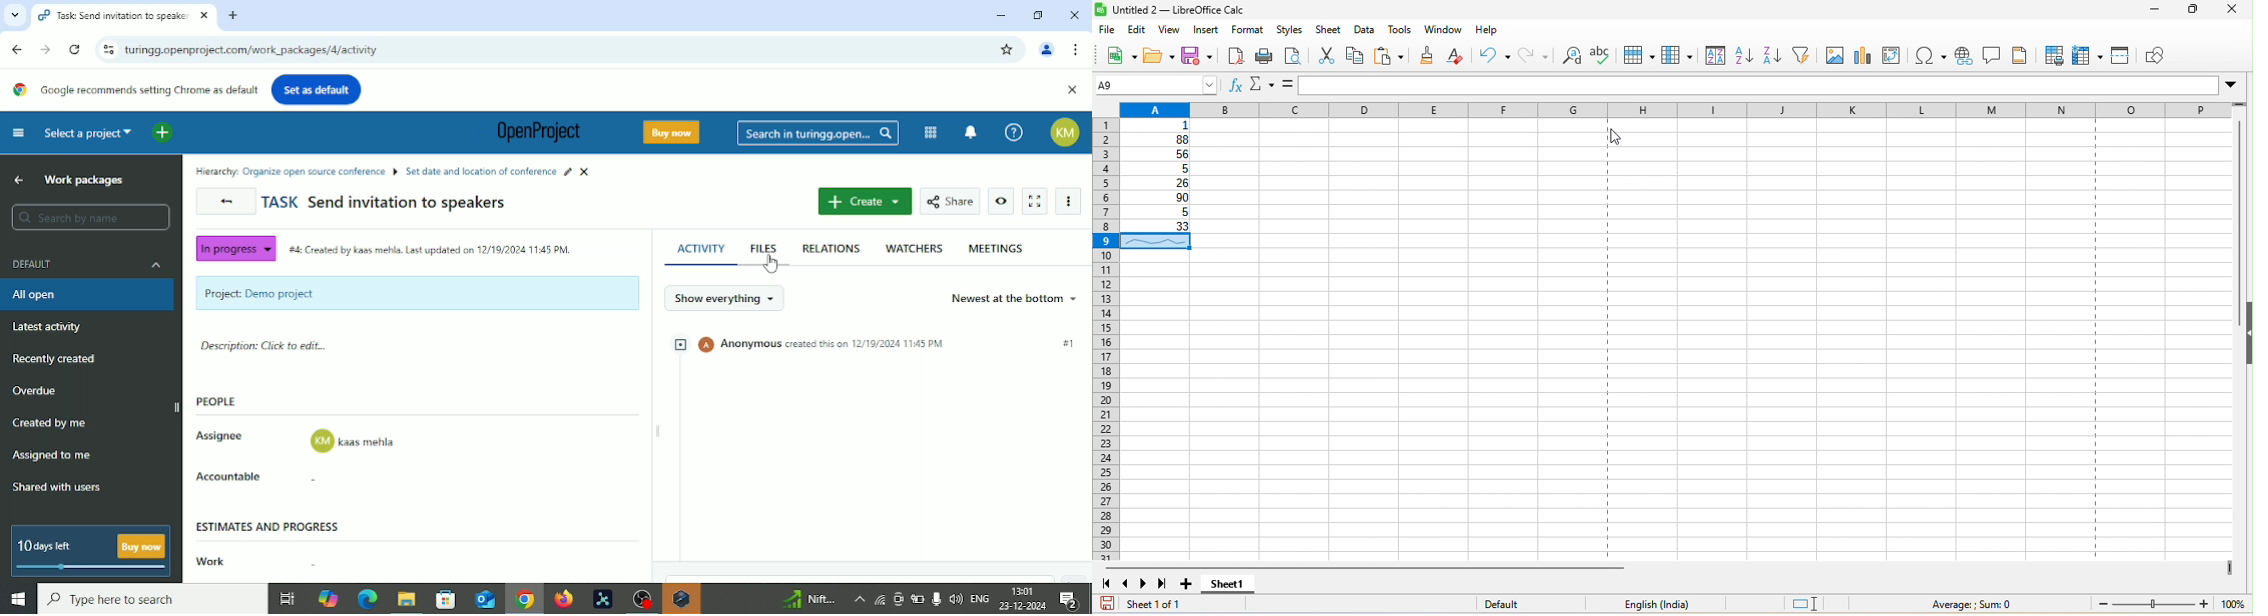 The height and width of the screenshot is (616, 2268). What do you see at coordinates (1664, 604) in the screenshot?
I see `English (India)` at bounding box center [1664, 604].